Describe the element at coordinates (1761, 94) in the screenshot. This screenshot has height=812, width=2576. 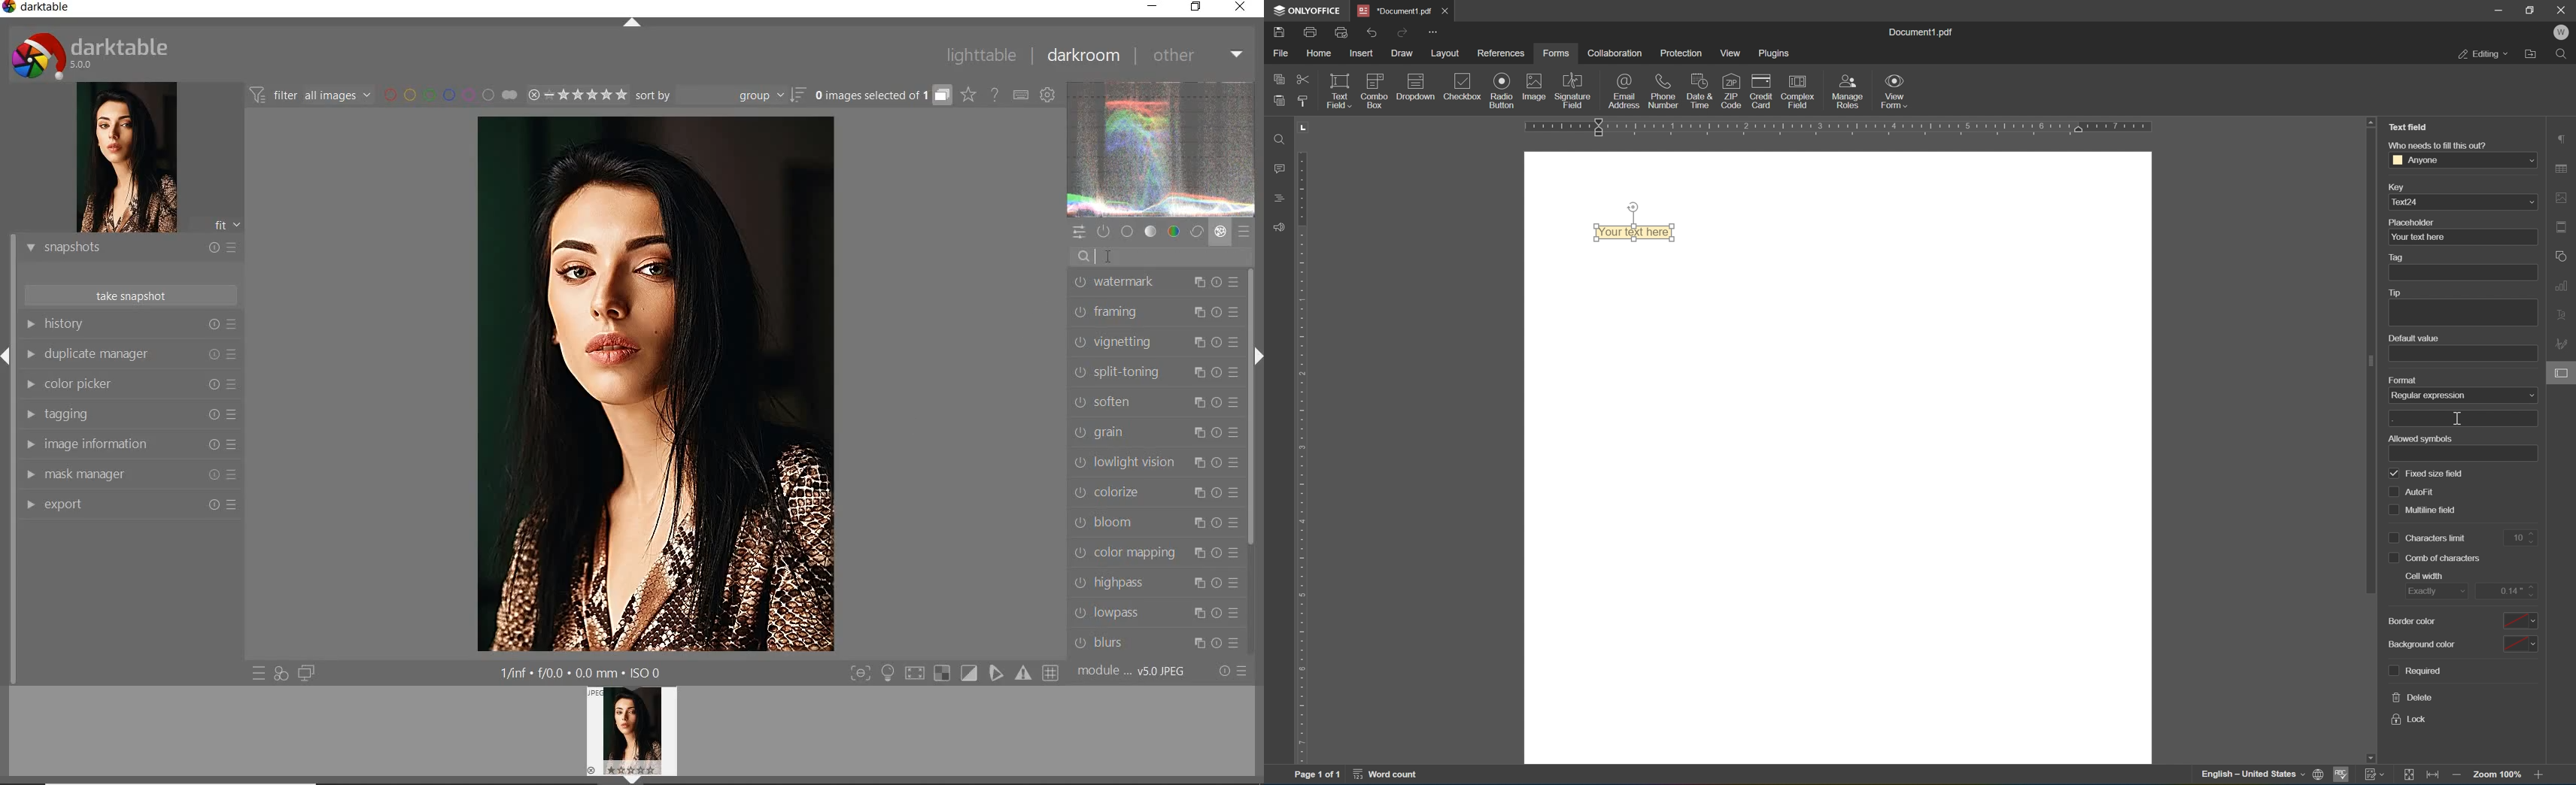
I see `credit card` at that location.